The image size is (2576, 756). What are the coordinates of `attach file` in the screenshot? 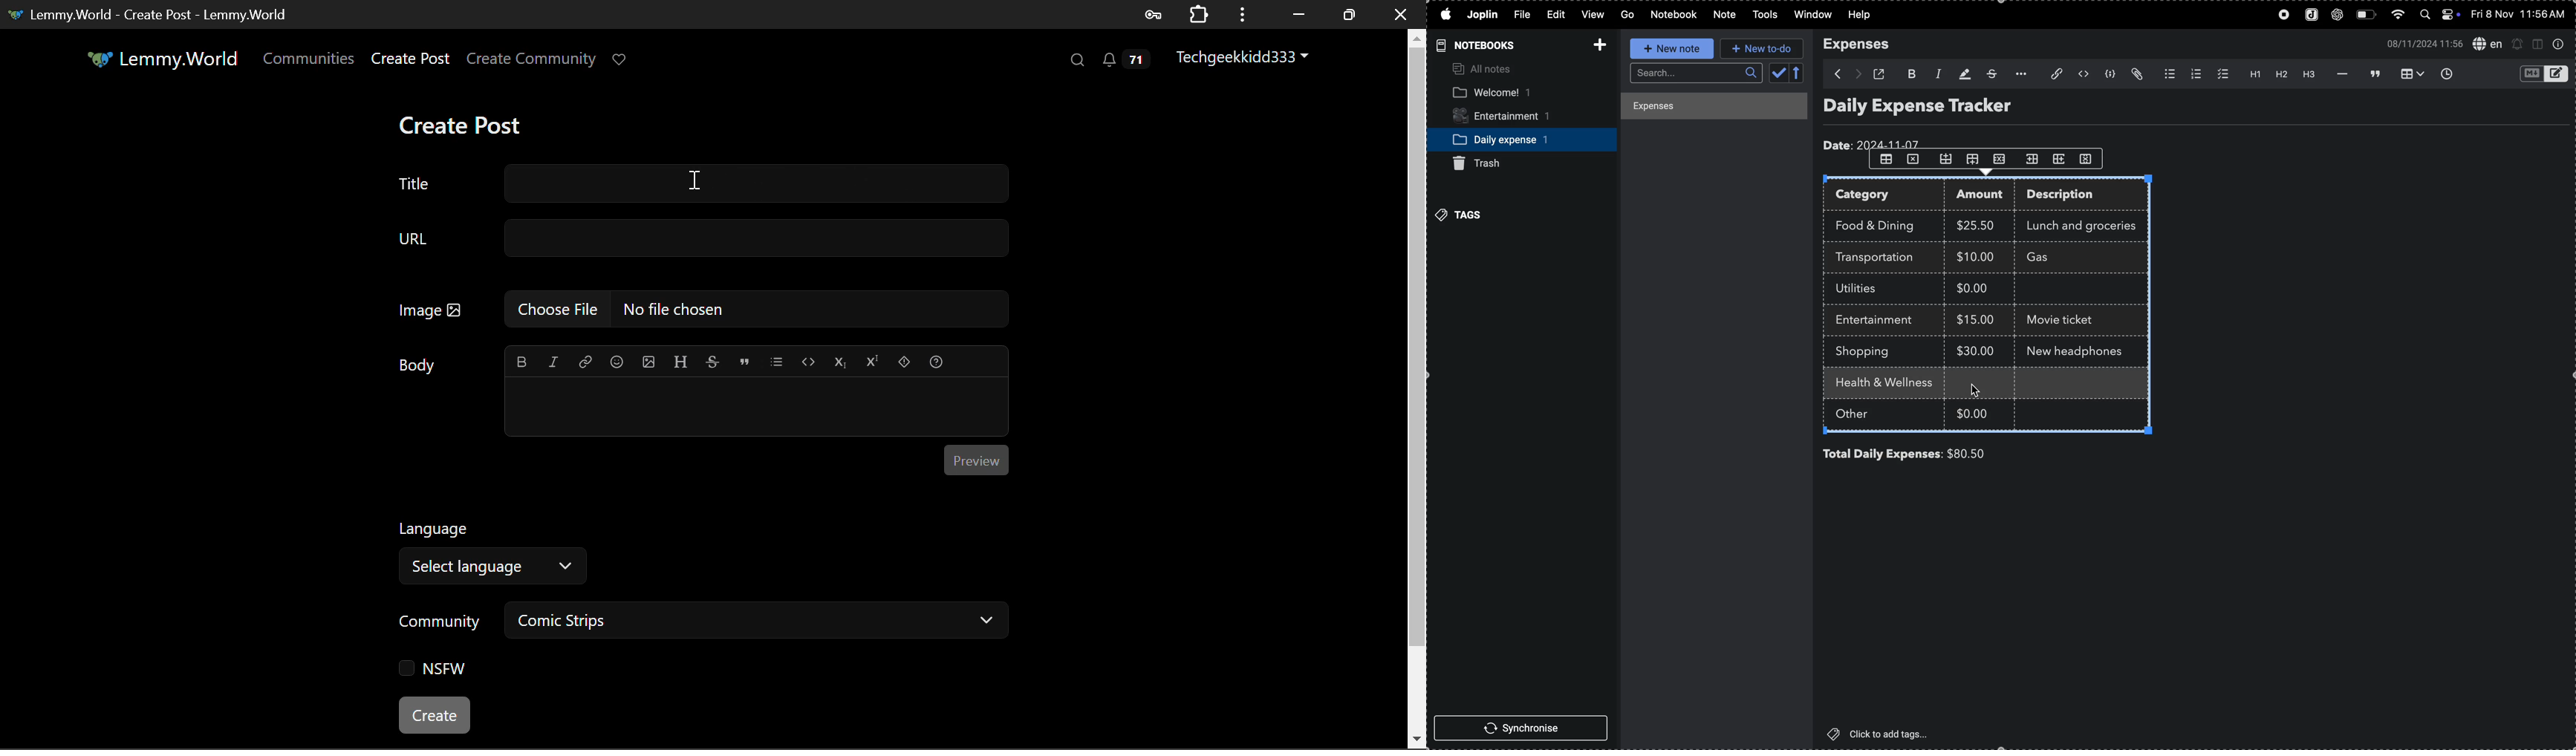 It's located at (2051, 75).